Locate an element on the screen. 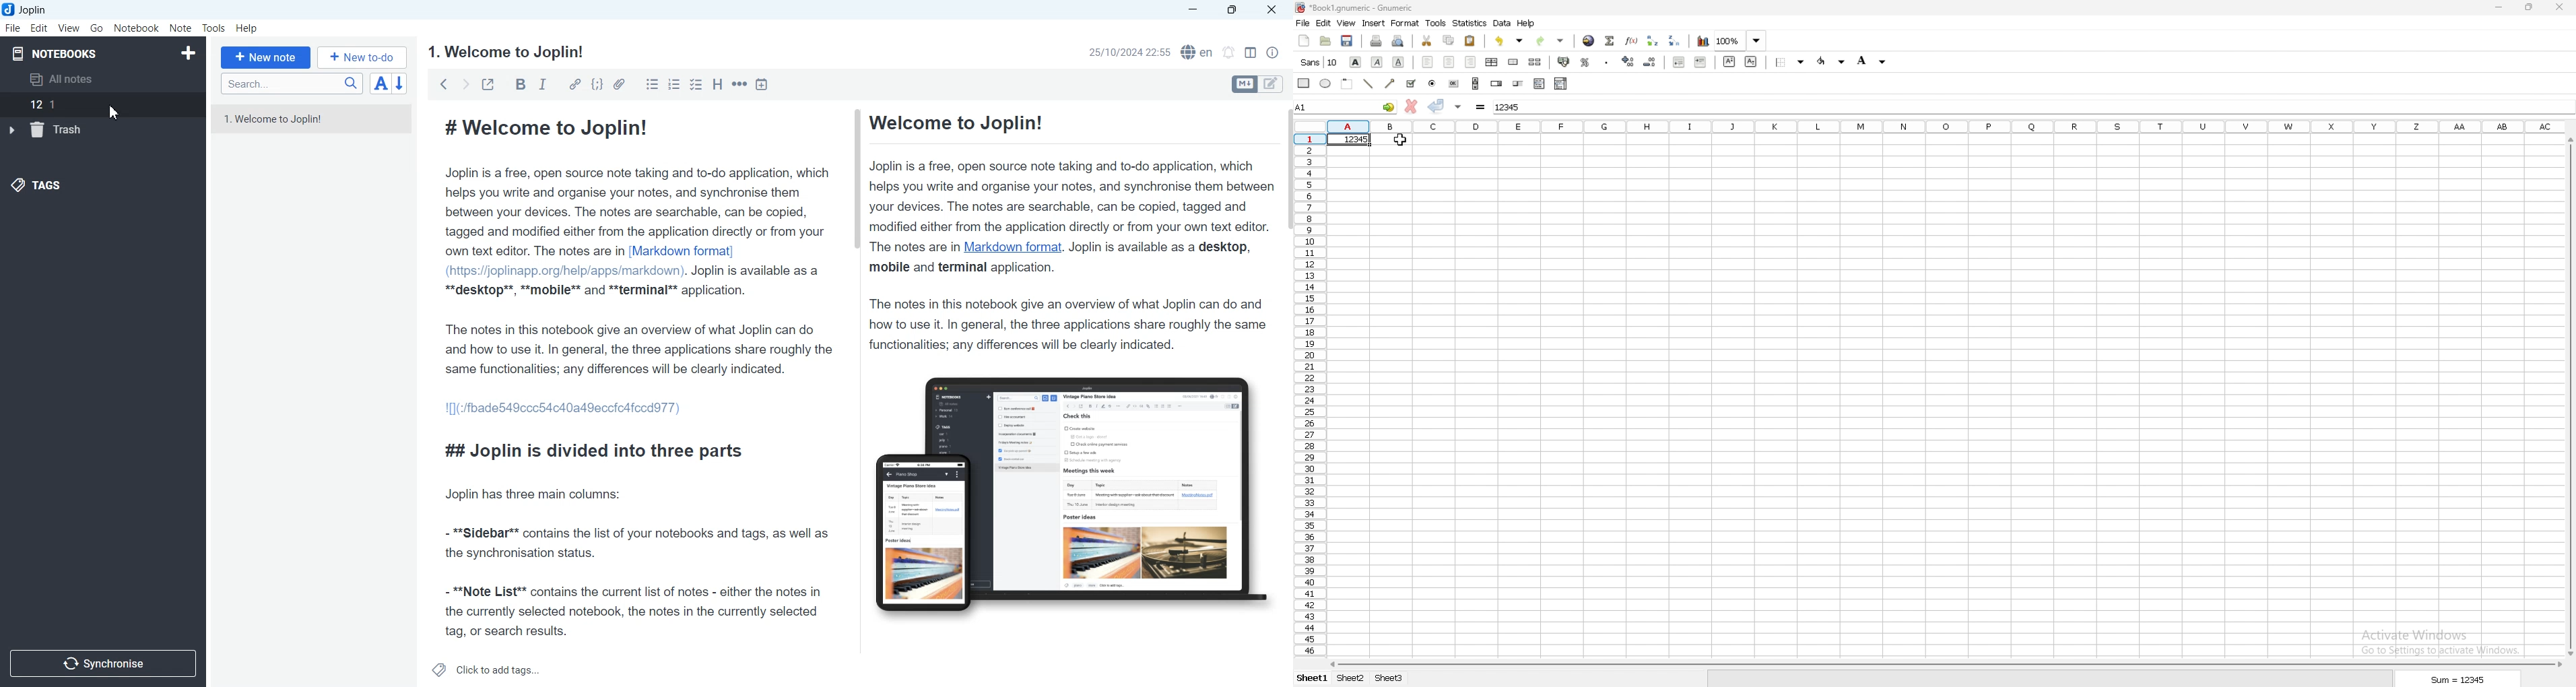 This screenshot has width=2576, height=700. Toggle editors is located at coordinates (1245, 85).